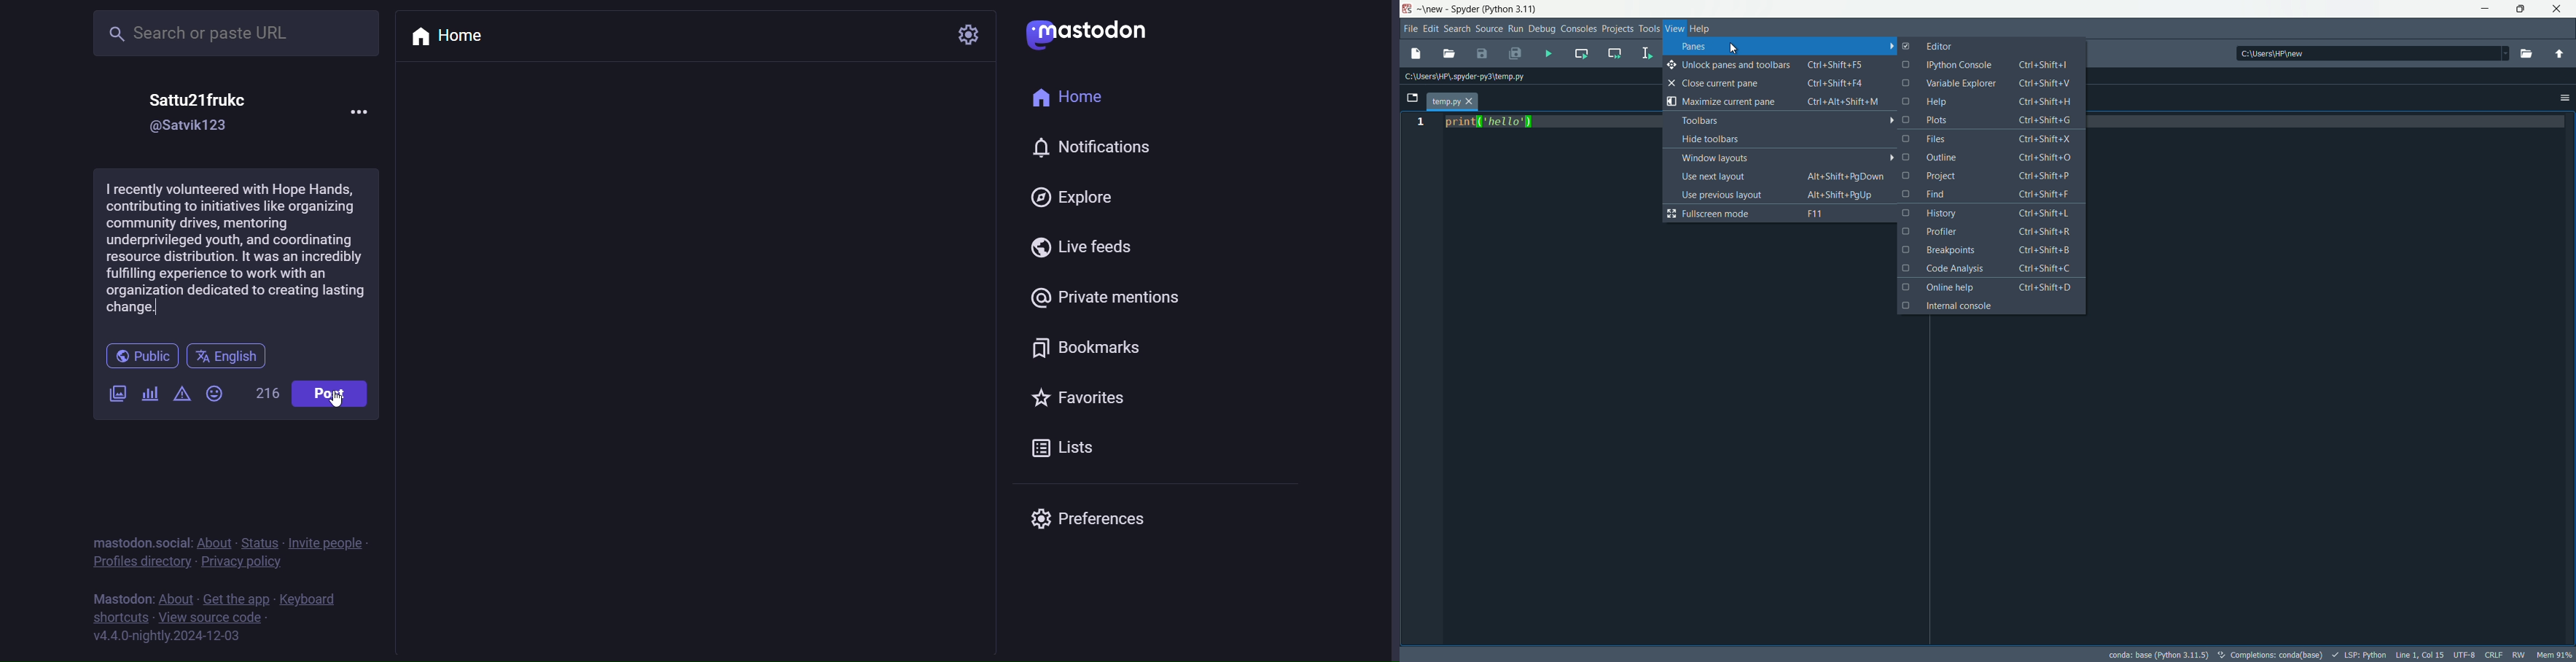  I want to click on notification, so click(1096, 147).